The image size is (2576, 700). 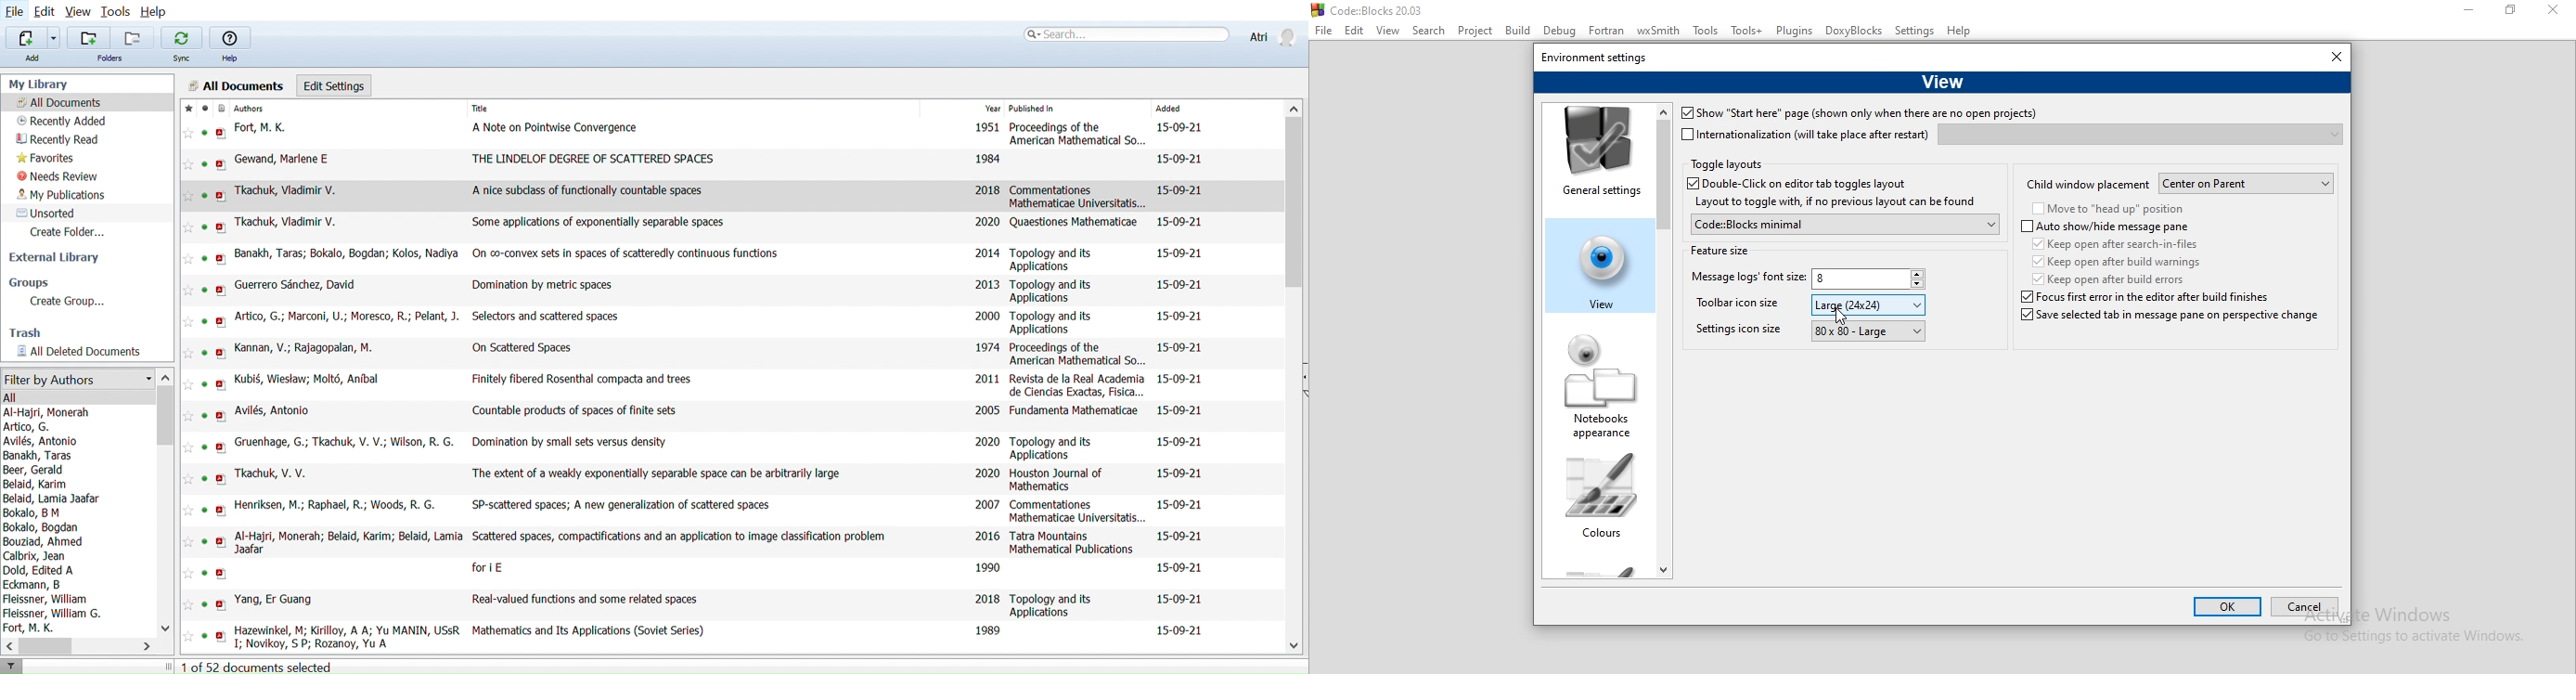 I want to click on Favorites, so click(x=48, y=158).